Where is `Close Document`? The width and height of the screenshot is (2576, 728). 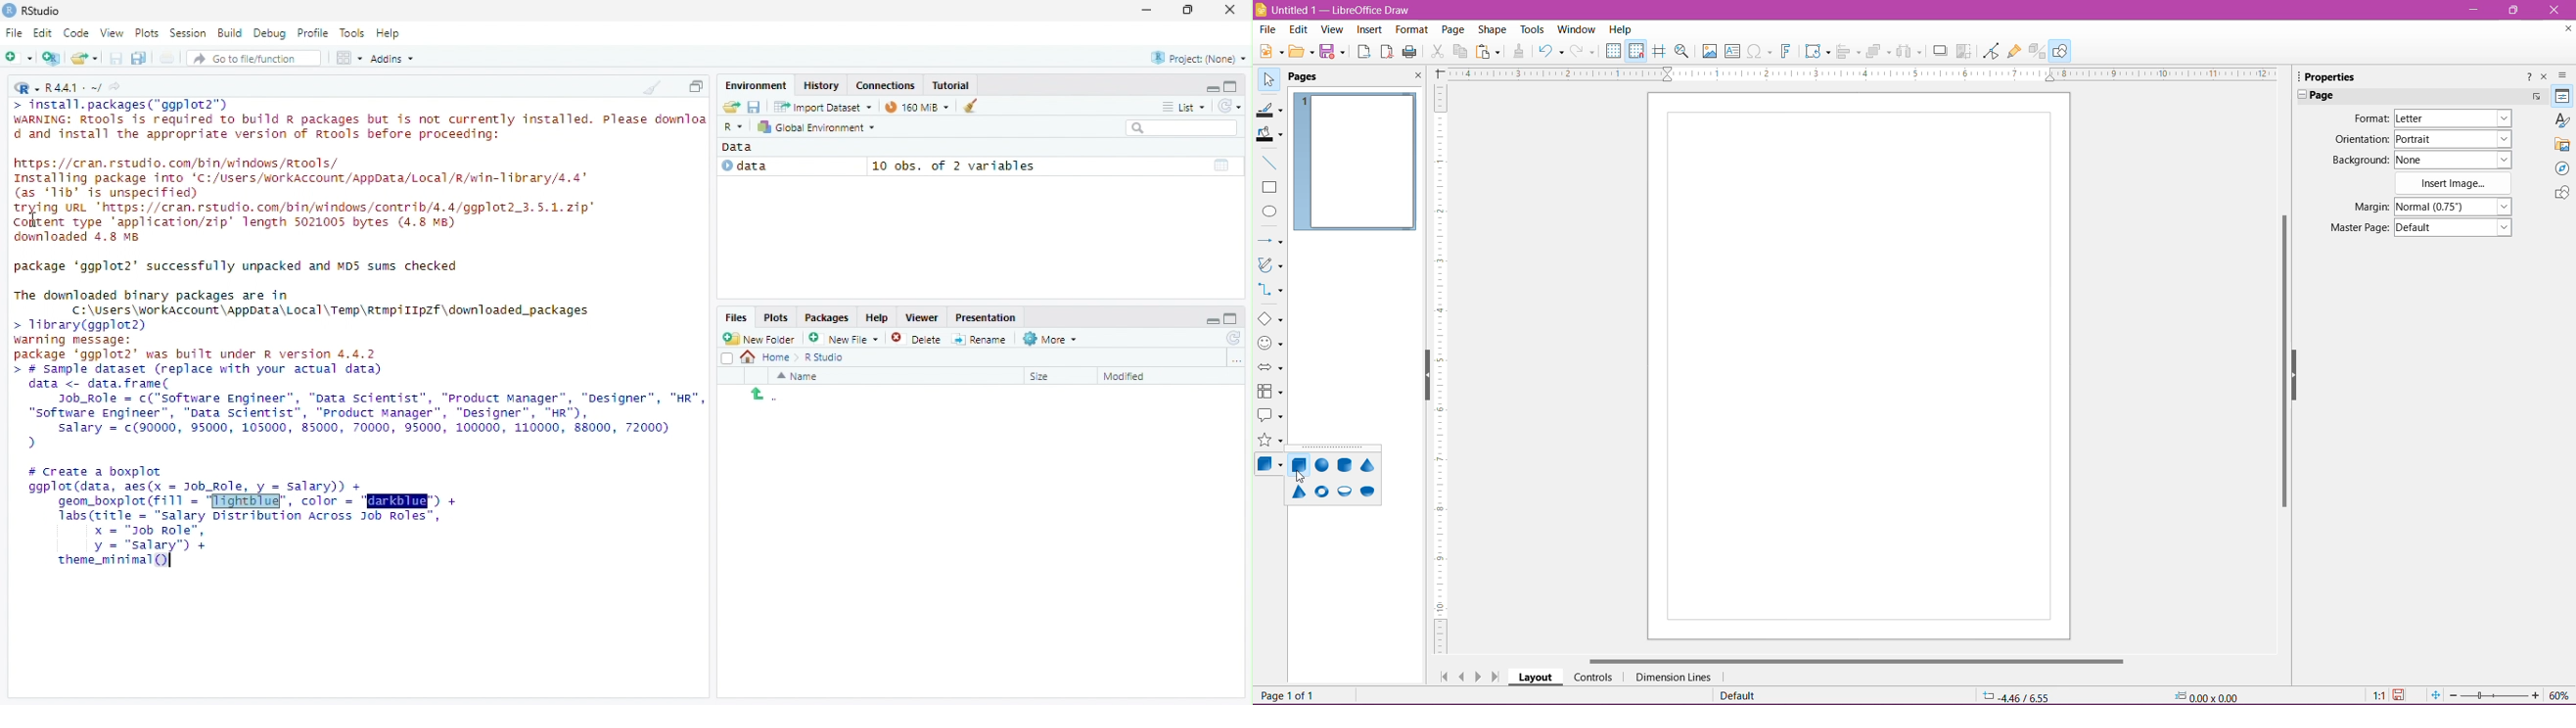
Close Document is located at coordinates (2566, 31).